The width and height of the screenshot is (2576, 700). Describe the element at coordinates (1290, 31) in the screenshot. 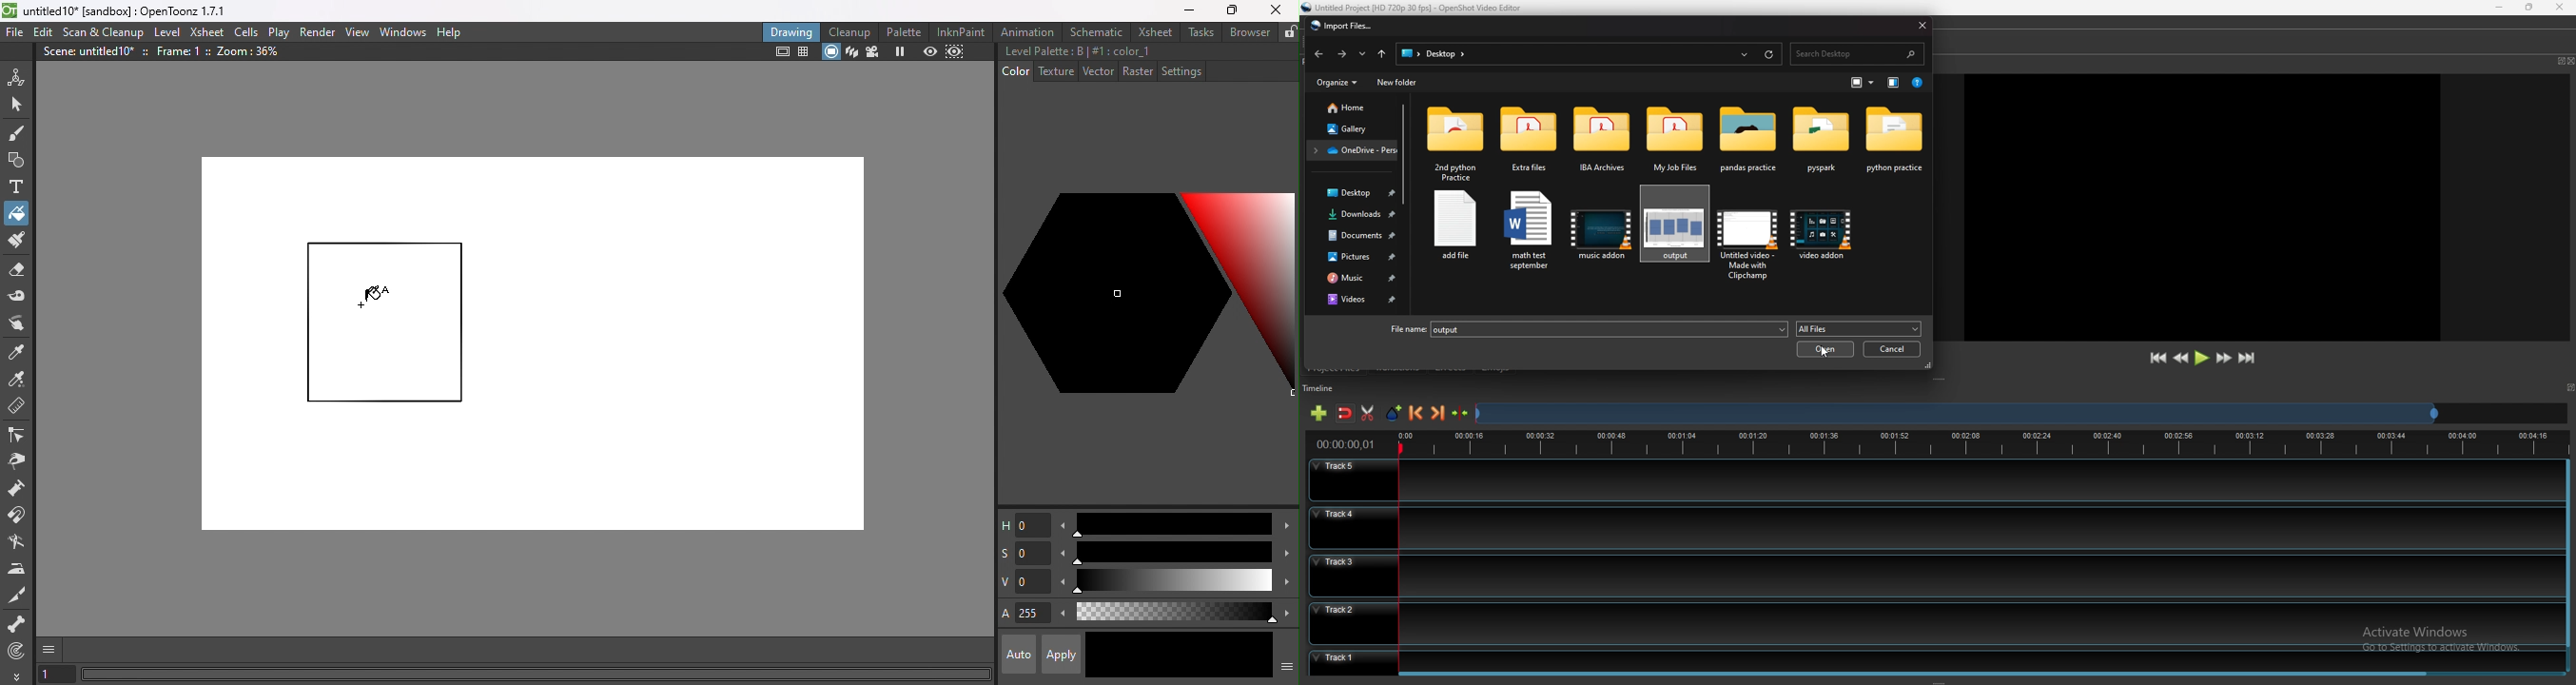

I see `Lock rooms tab` at that location.